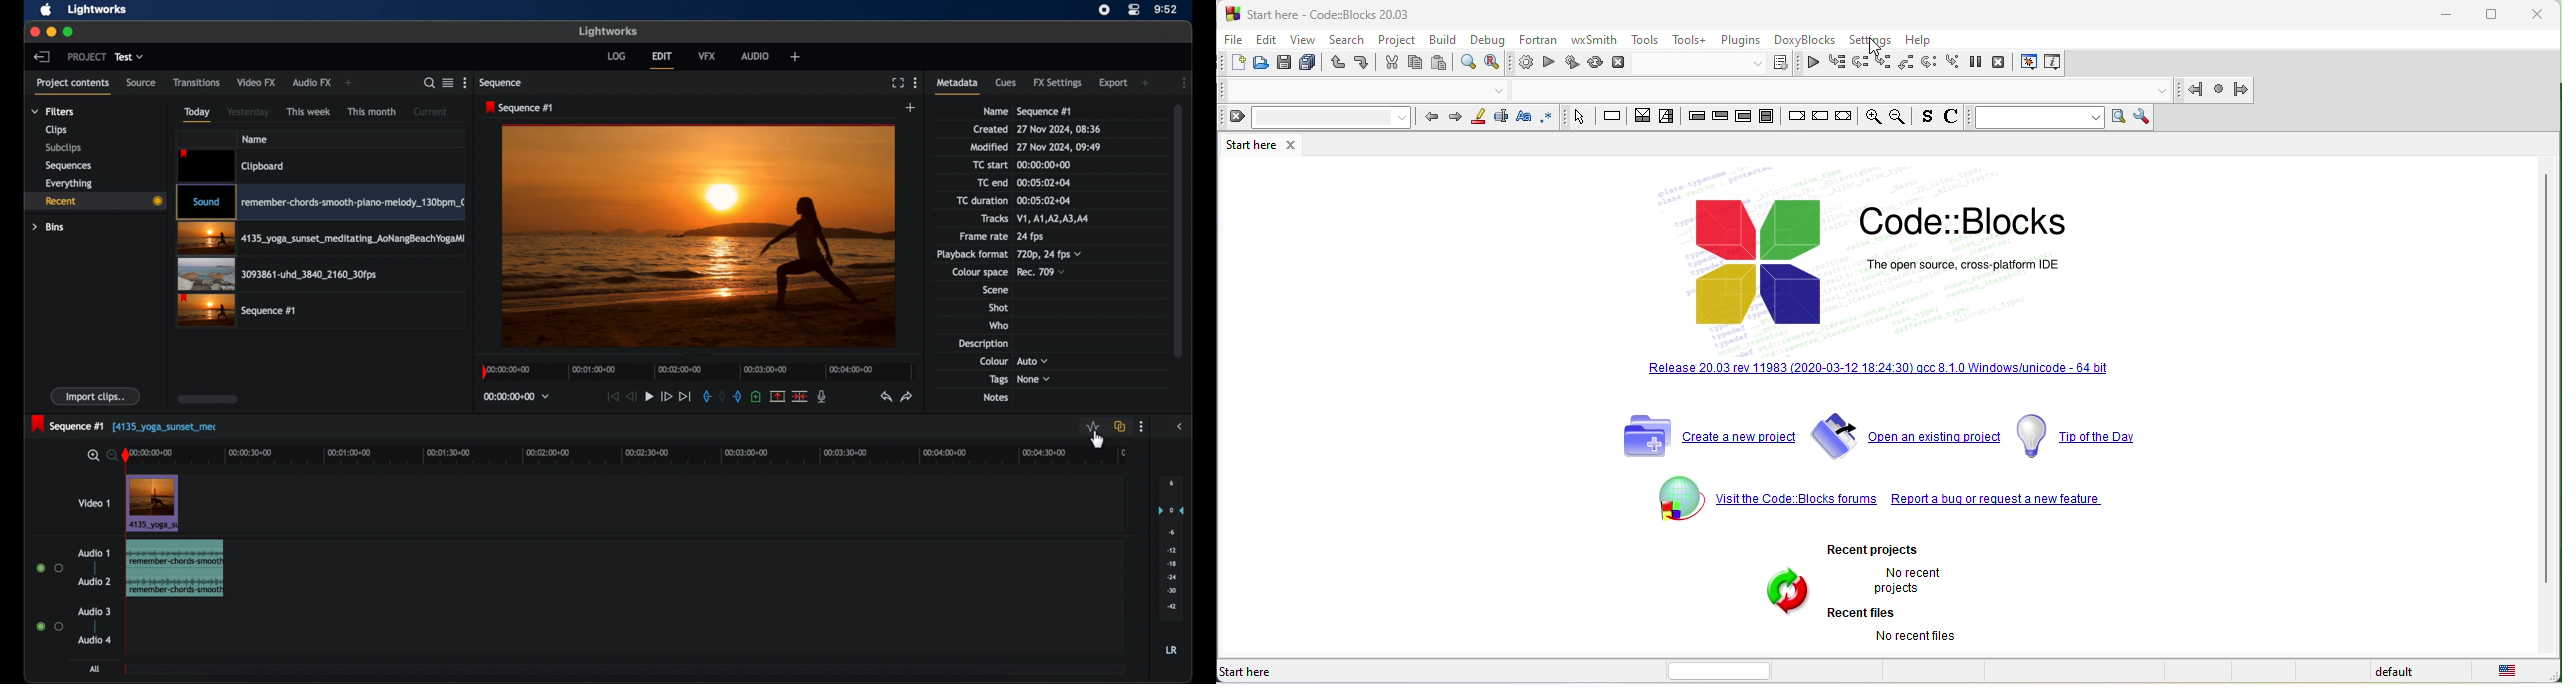  Describe the element at coordinates (1033, 360) in the screenshot. I see `auto` at that location.